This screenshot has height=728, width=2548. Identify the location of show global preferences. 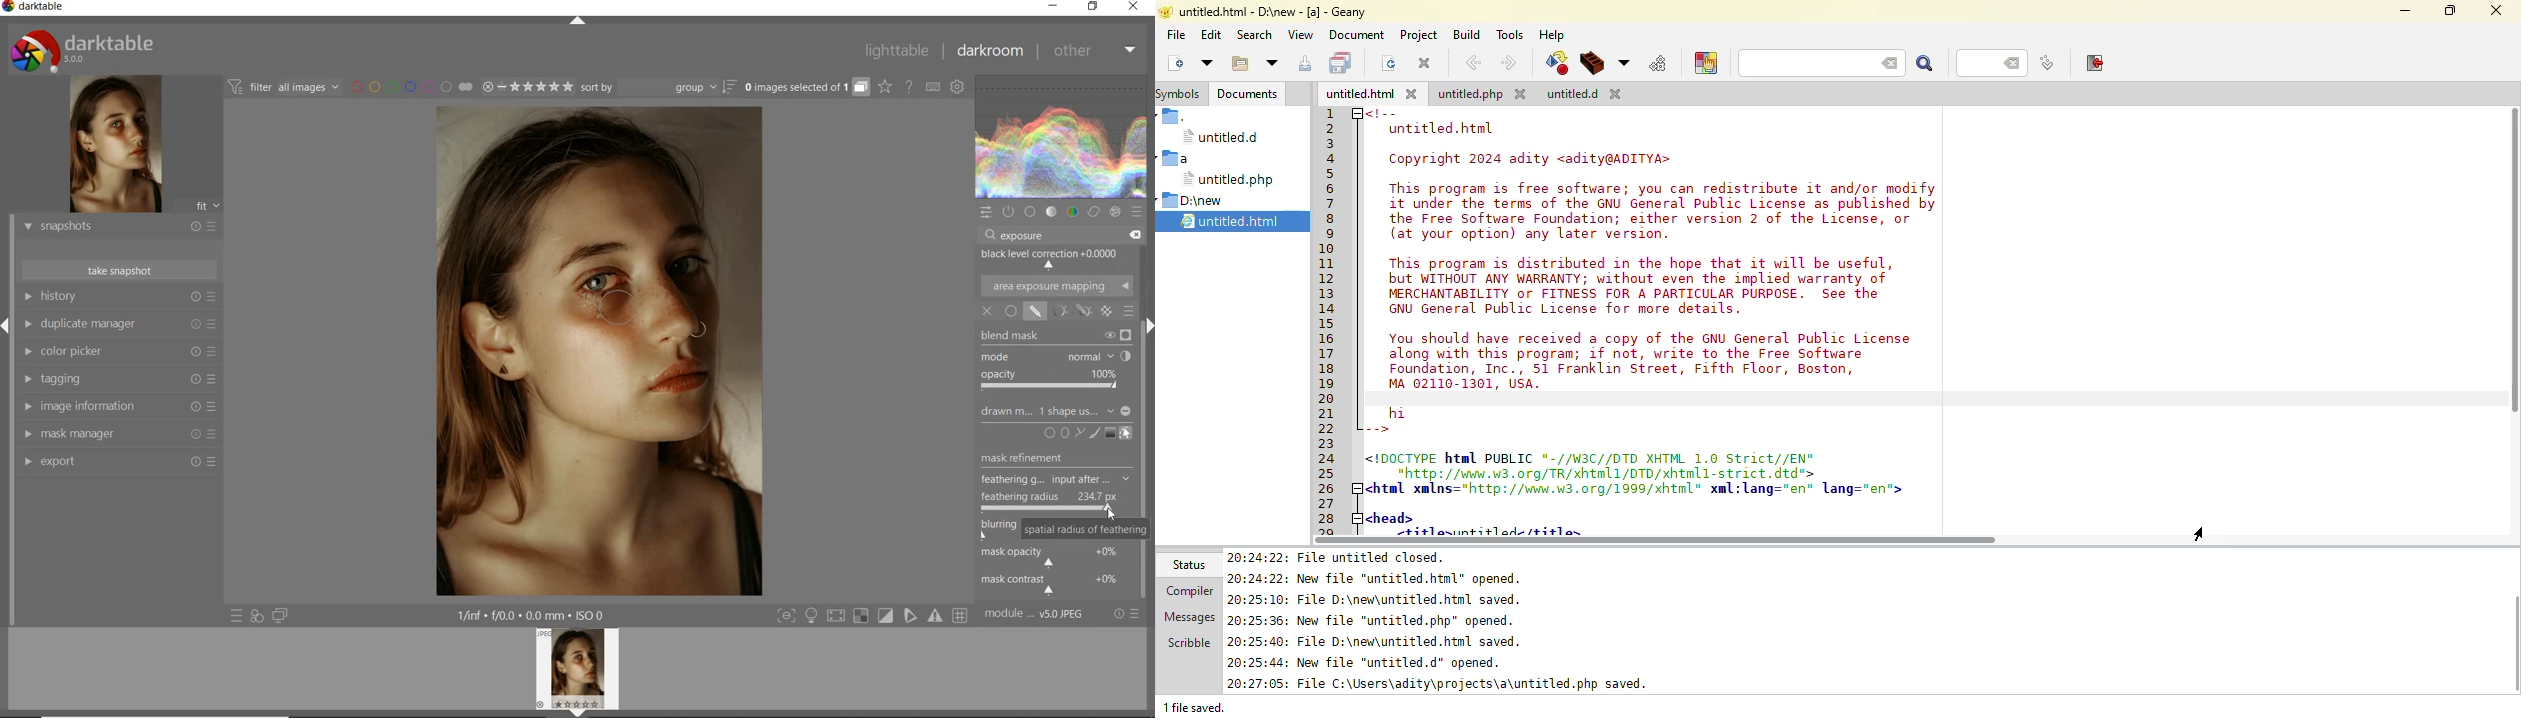
(958, 88).